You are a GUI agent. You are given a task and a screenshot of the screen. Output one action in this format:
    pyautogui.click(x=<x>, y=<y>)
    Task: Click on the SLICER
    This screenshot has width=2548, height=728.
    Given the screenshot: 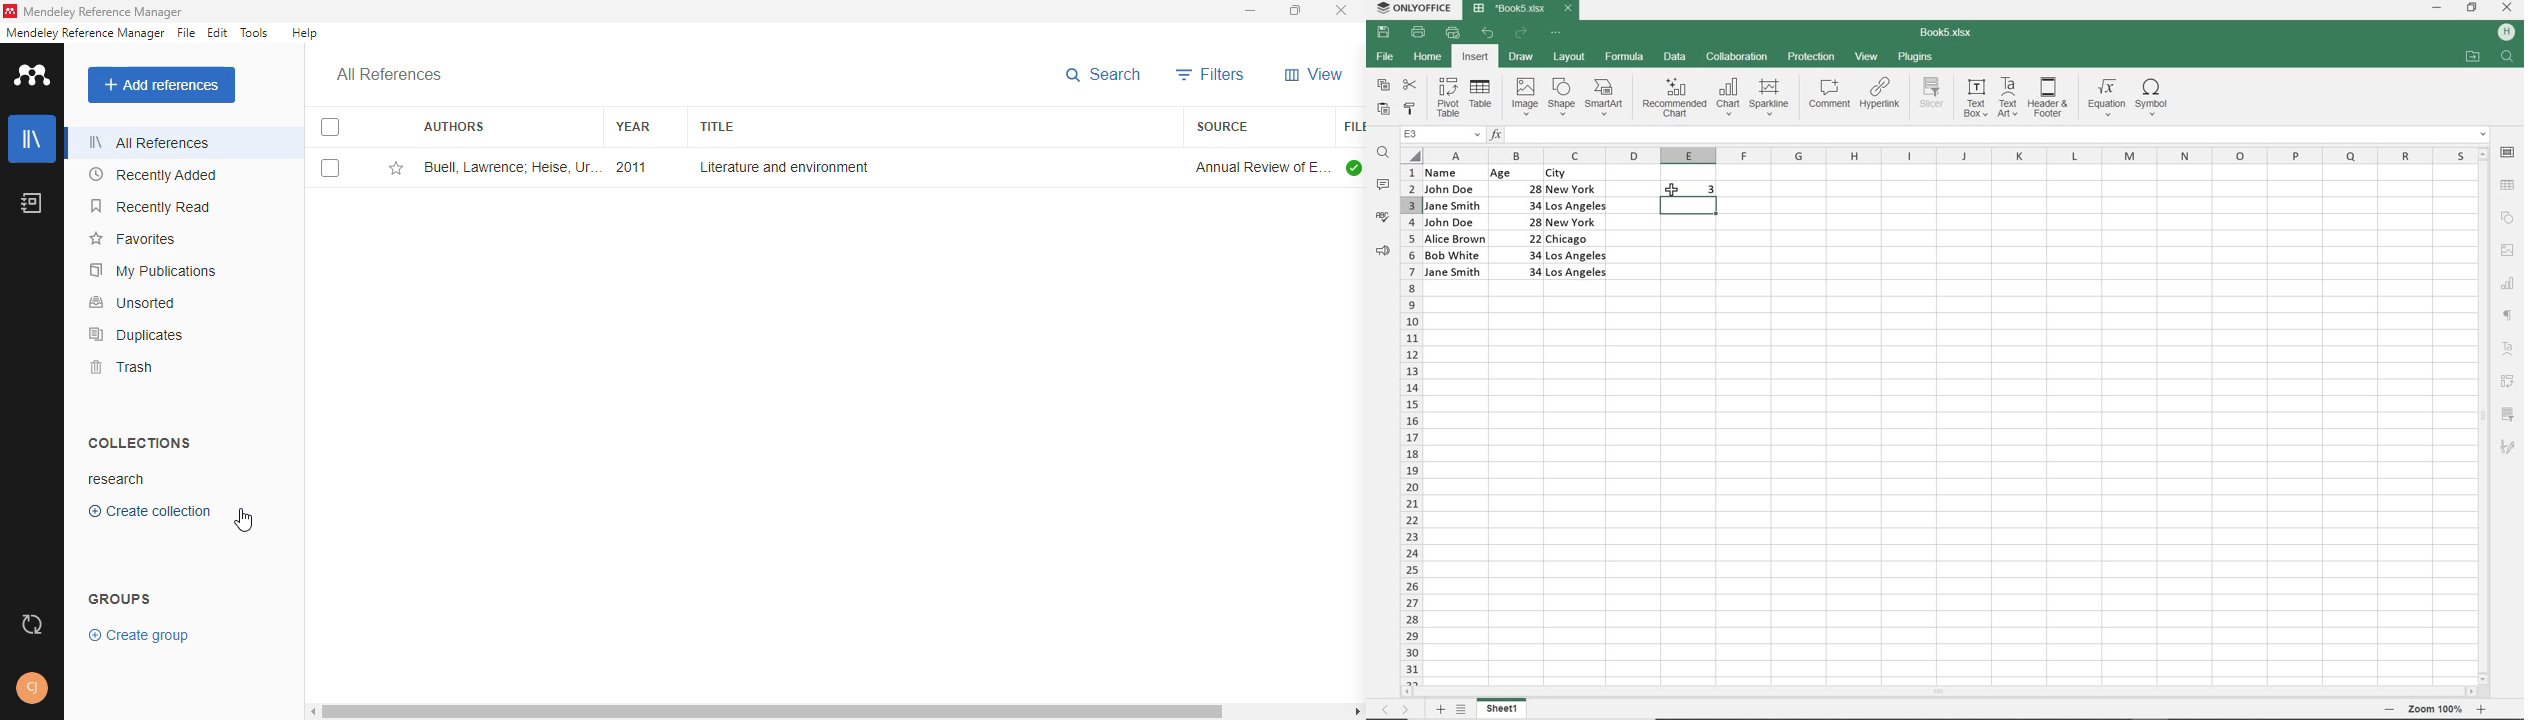 What is the action you would take?
    pyautogui.click(x=1933, y=99)
    